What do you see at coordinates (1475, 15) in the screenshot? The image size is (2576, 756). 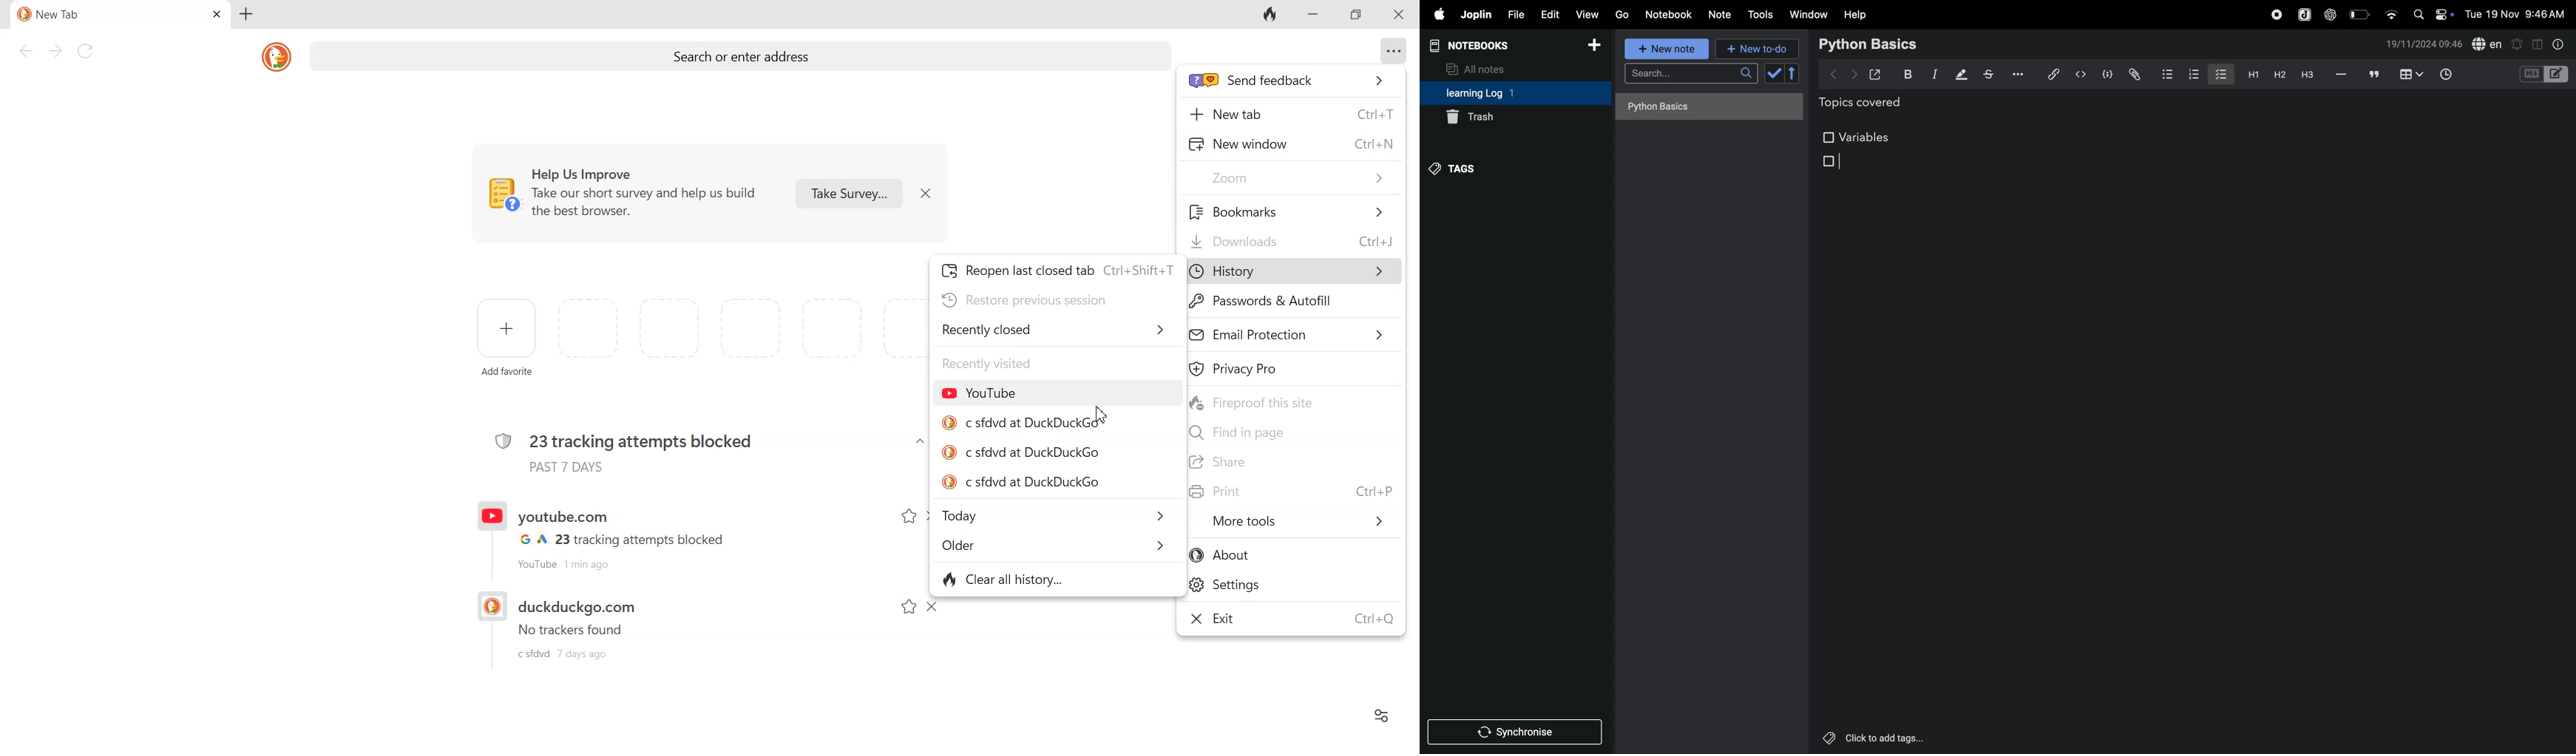 I see `joplin` at bounding box center [1475, 15].